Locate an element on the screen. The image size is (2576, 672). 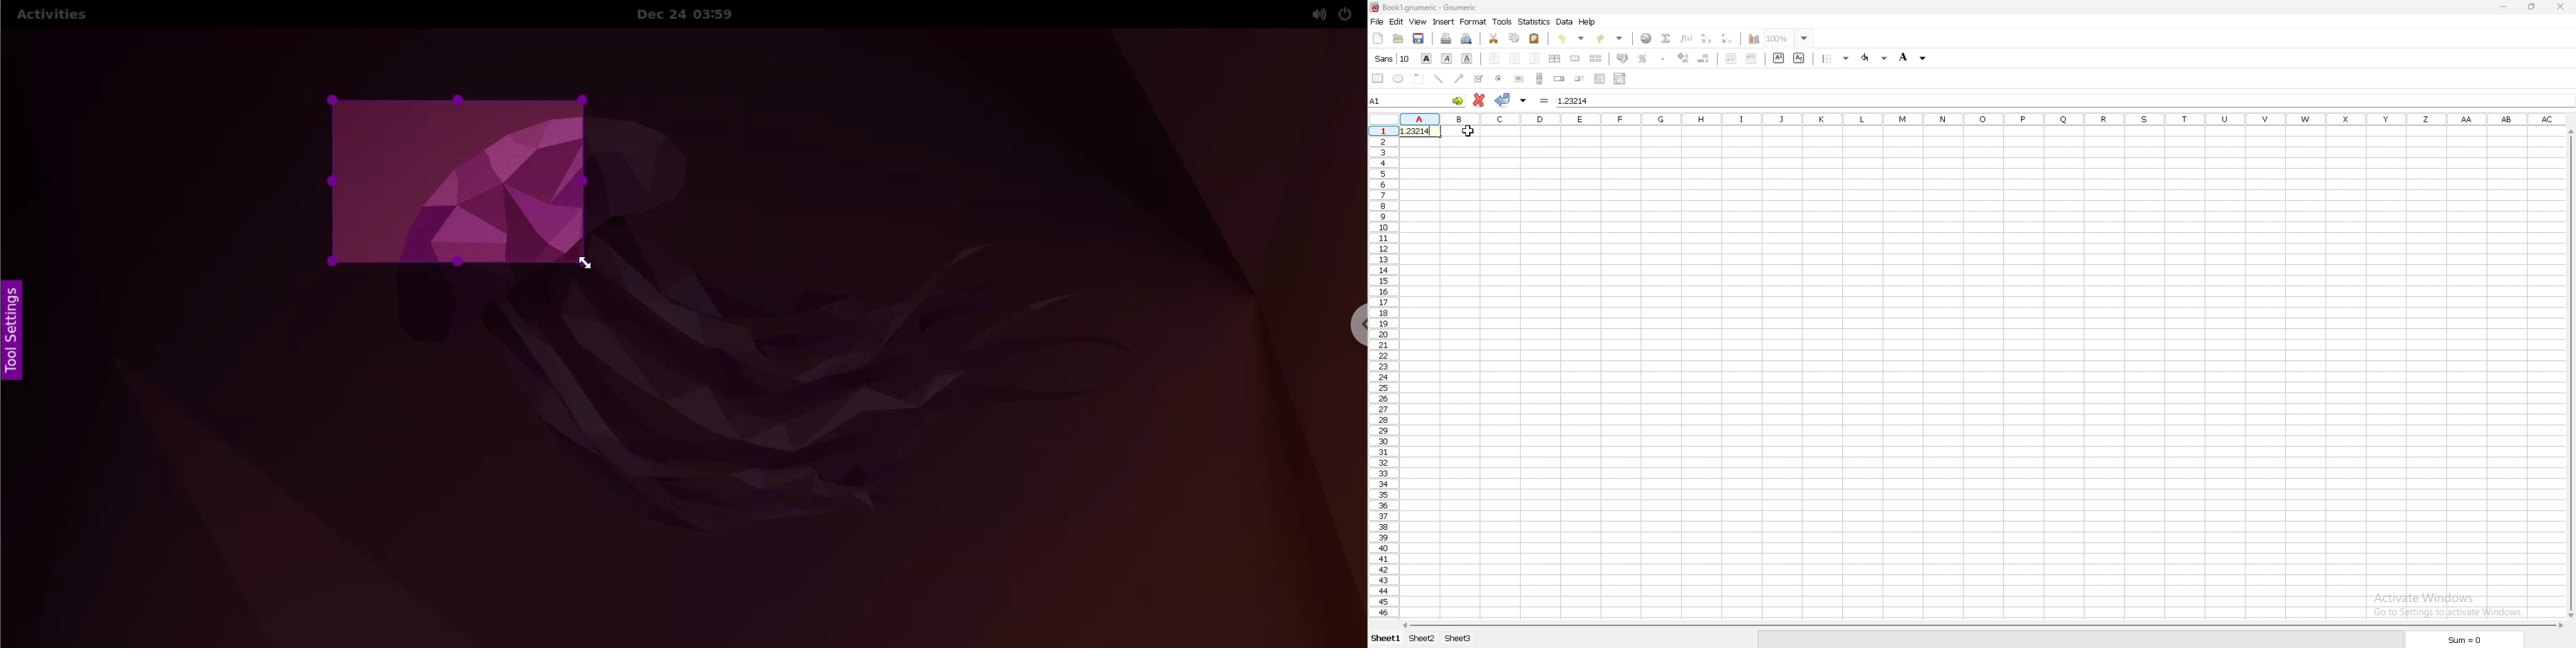
decrease decimals is located at coordinates (1704, 58).